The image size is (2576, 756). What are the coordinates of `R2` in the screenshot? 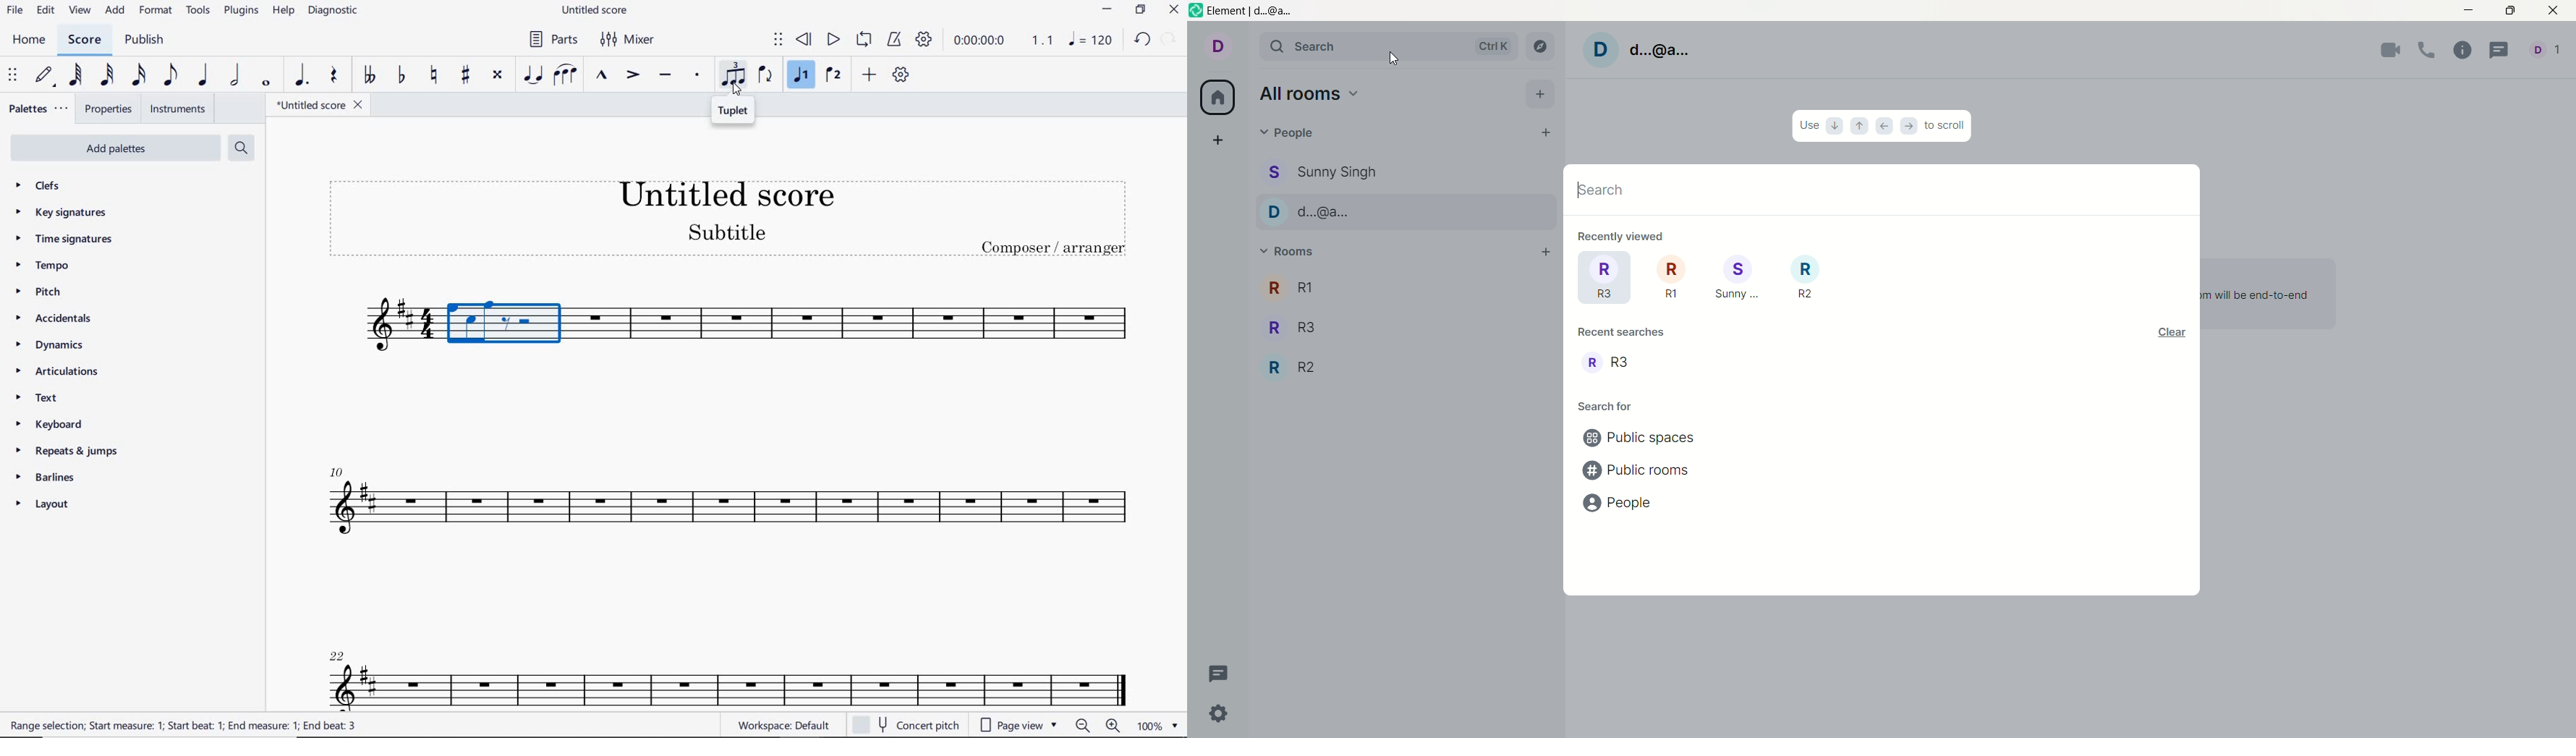 It's located at (1295, 367).